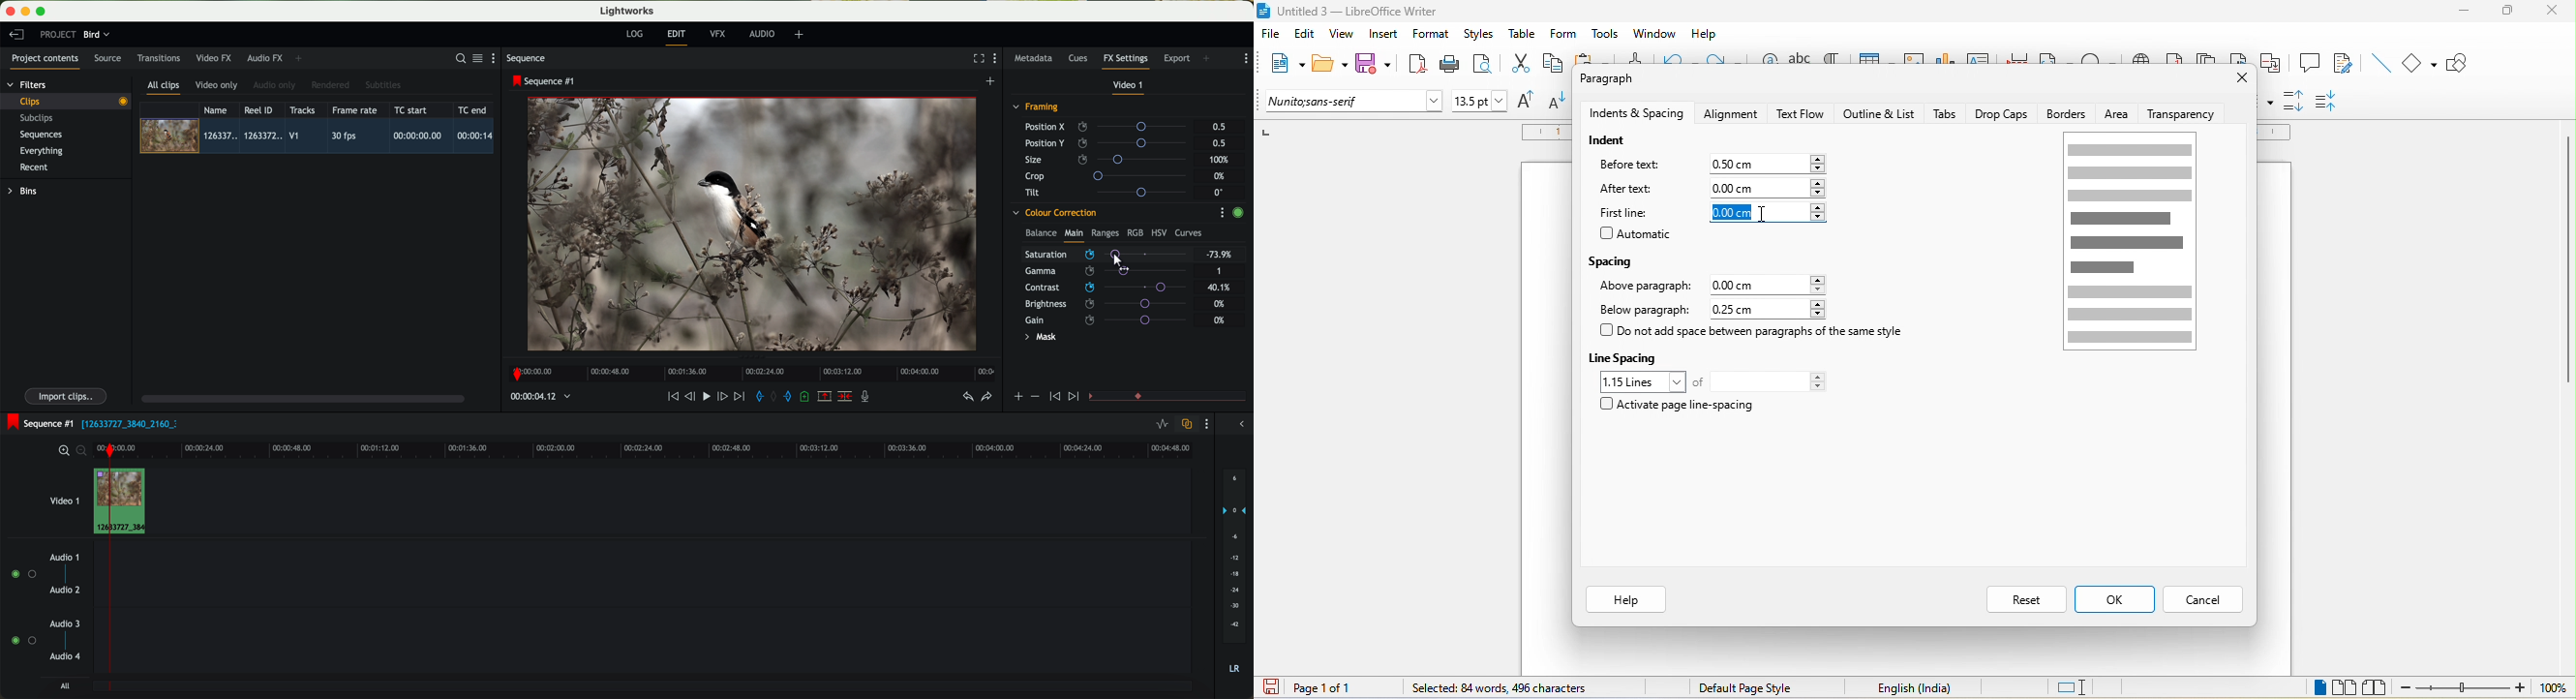 This screenshot has height=700, width=2576. What do you see at coordinates (41, 135) in the screenshot?
I see `sequences` at bounding box center [41, 135].